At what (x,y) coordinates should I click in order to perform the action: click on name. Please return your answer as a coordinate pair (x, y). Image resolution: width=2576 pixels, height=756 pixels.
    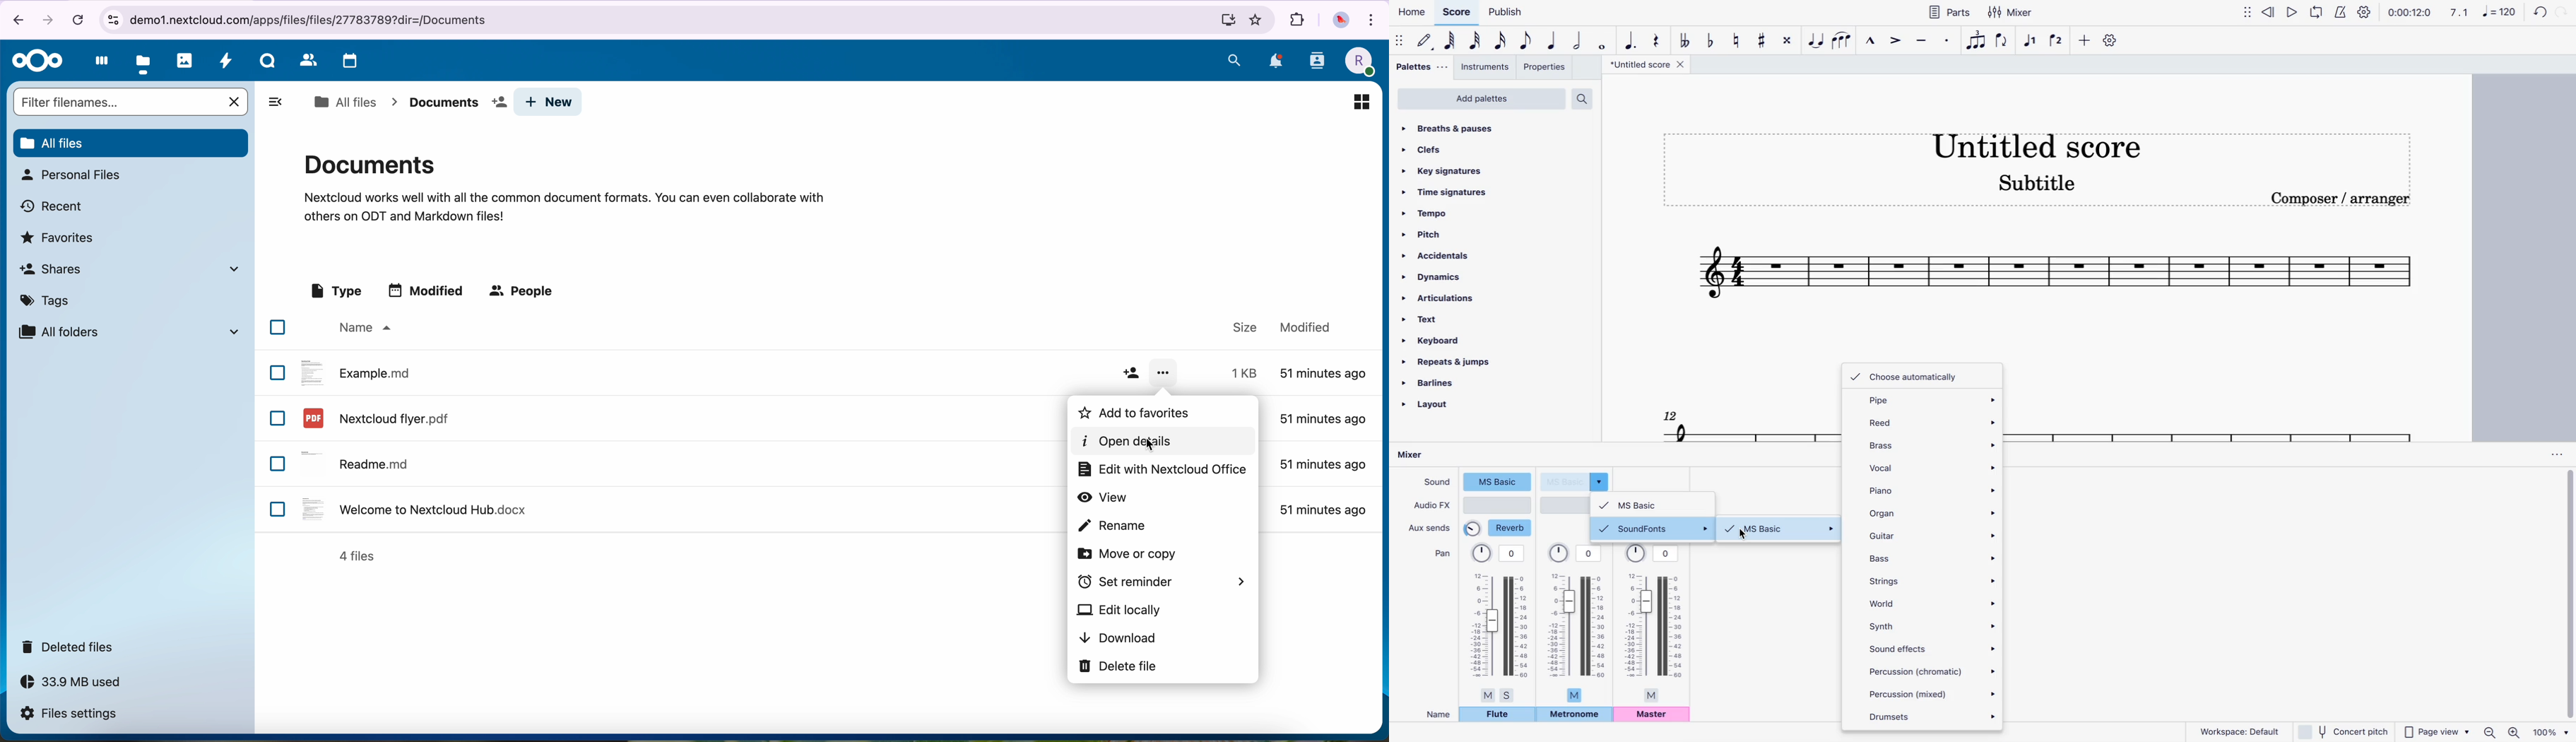
    Looking at the image, I should click on (1434, 714).